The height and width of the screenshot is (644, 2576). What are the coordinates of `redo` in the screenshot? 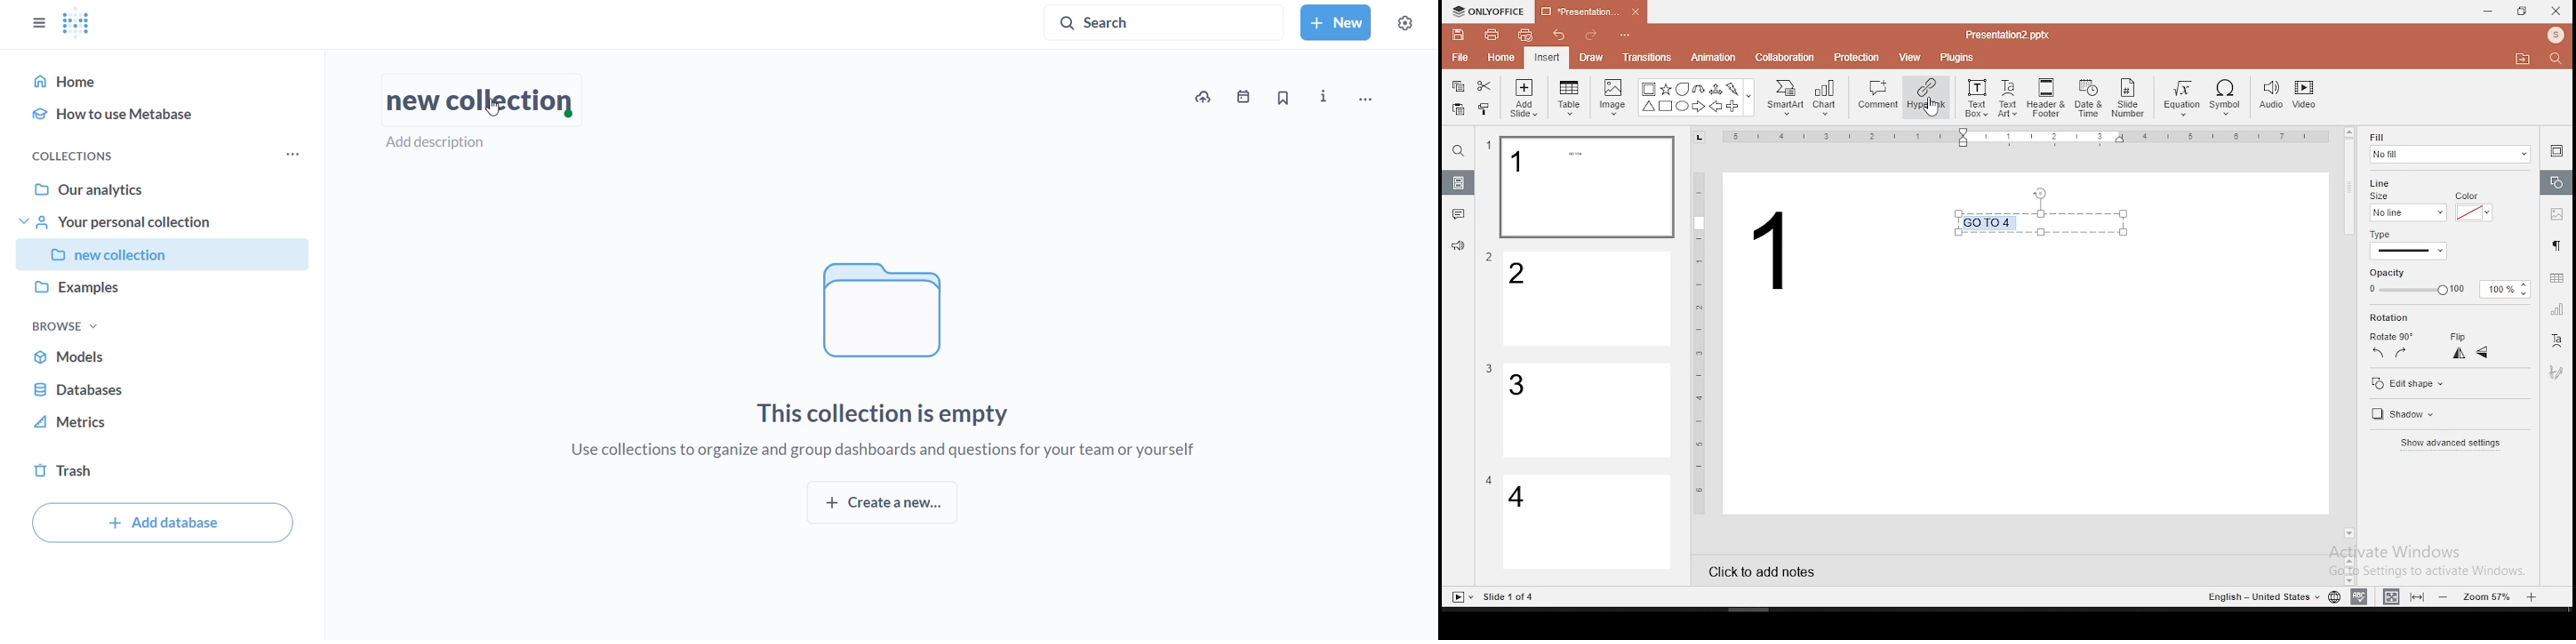 It's located at (1591, 37).